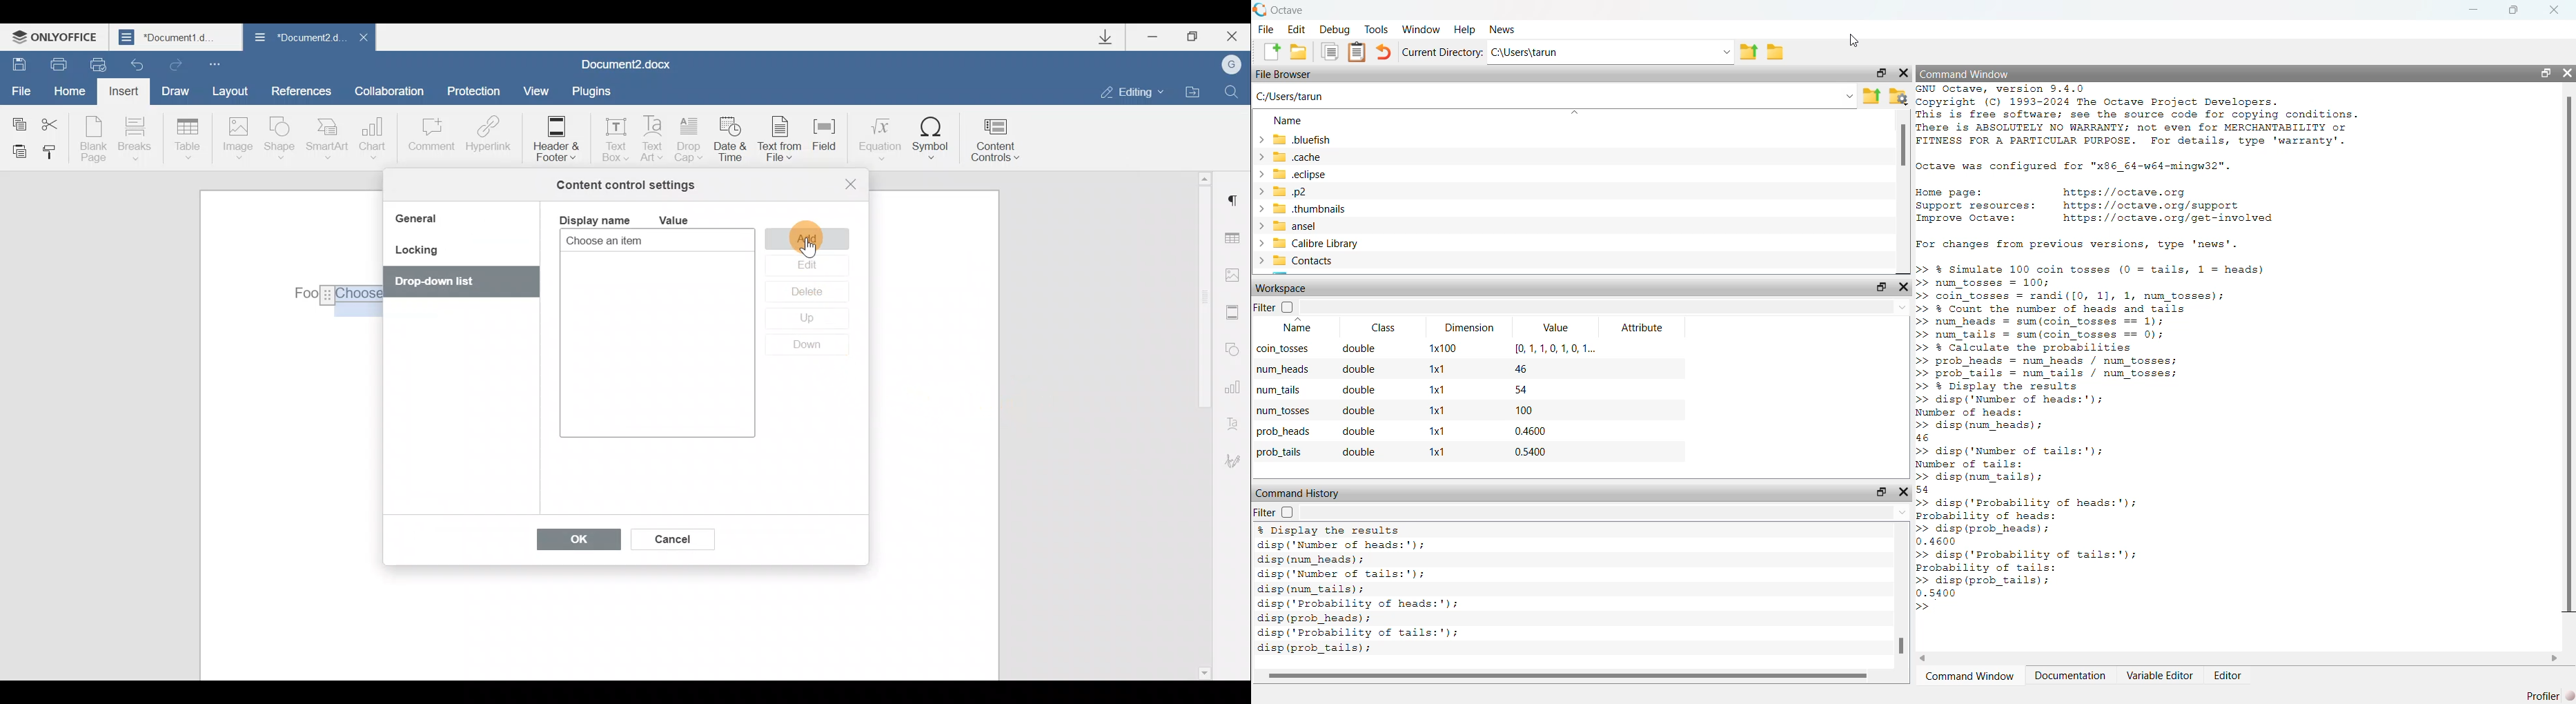 Image resolution: width=2576 pixels, height=728 pixels. I want to click on , so click(811, 250).